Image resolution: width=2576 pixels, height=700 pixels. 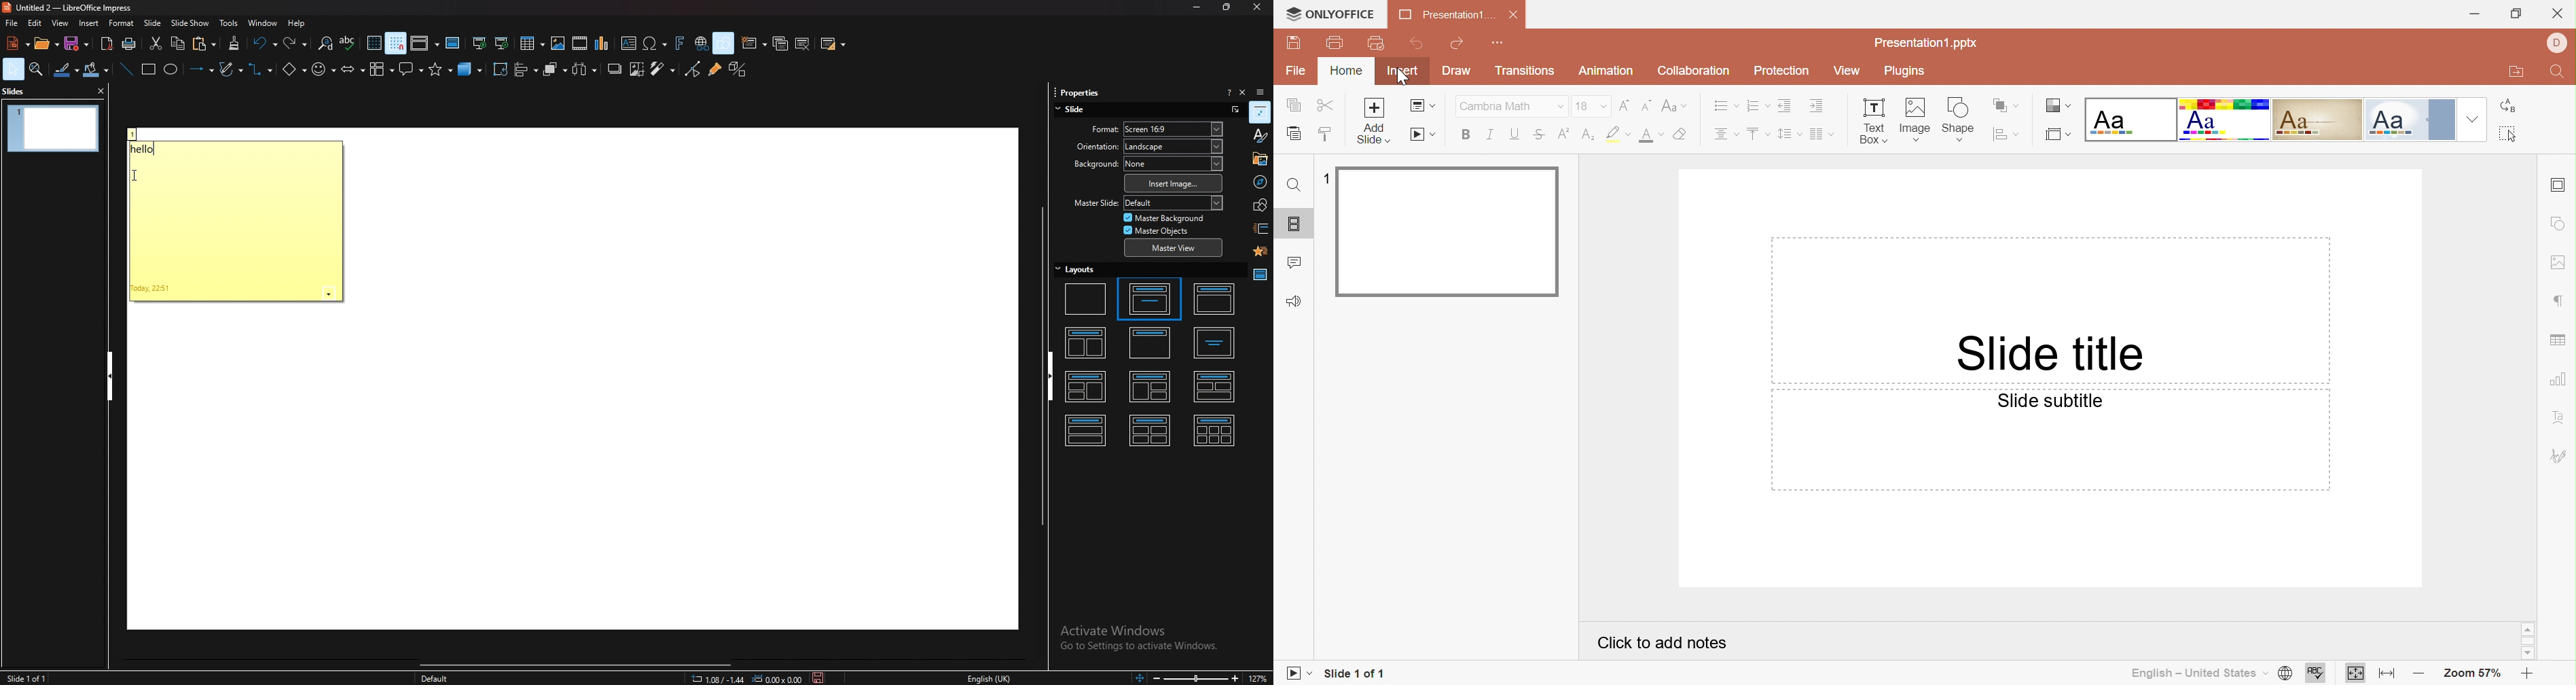 I want to click on Cursor, so click(x=1402, y=80).